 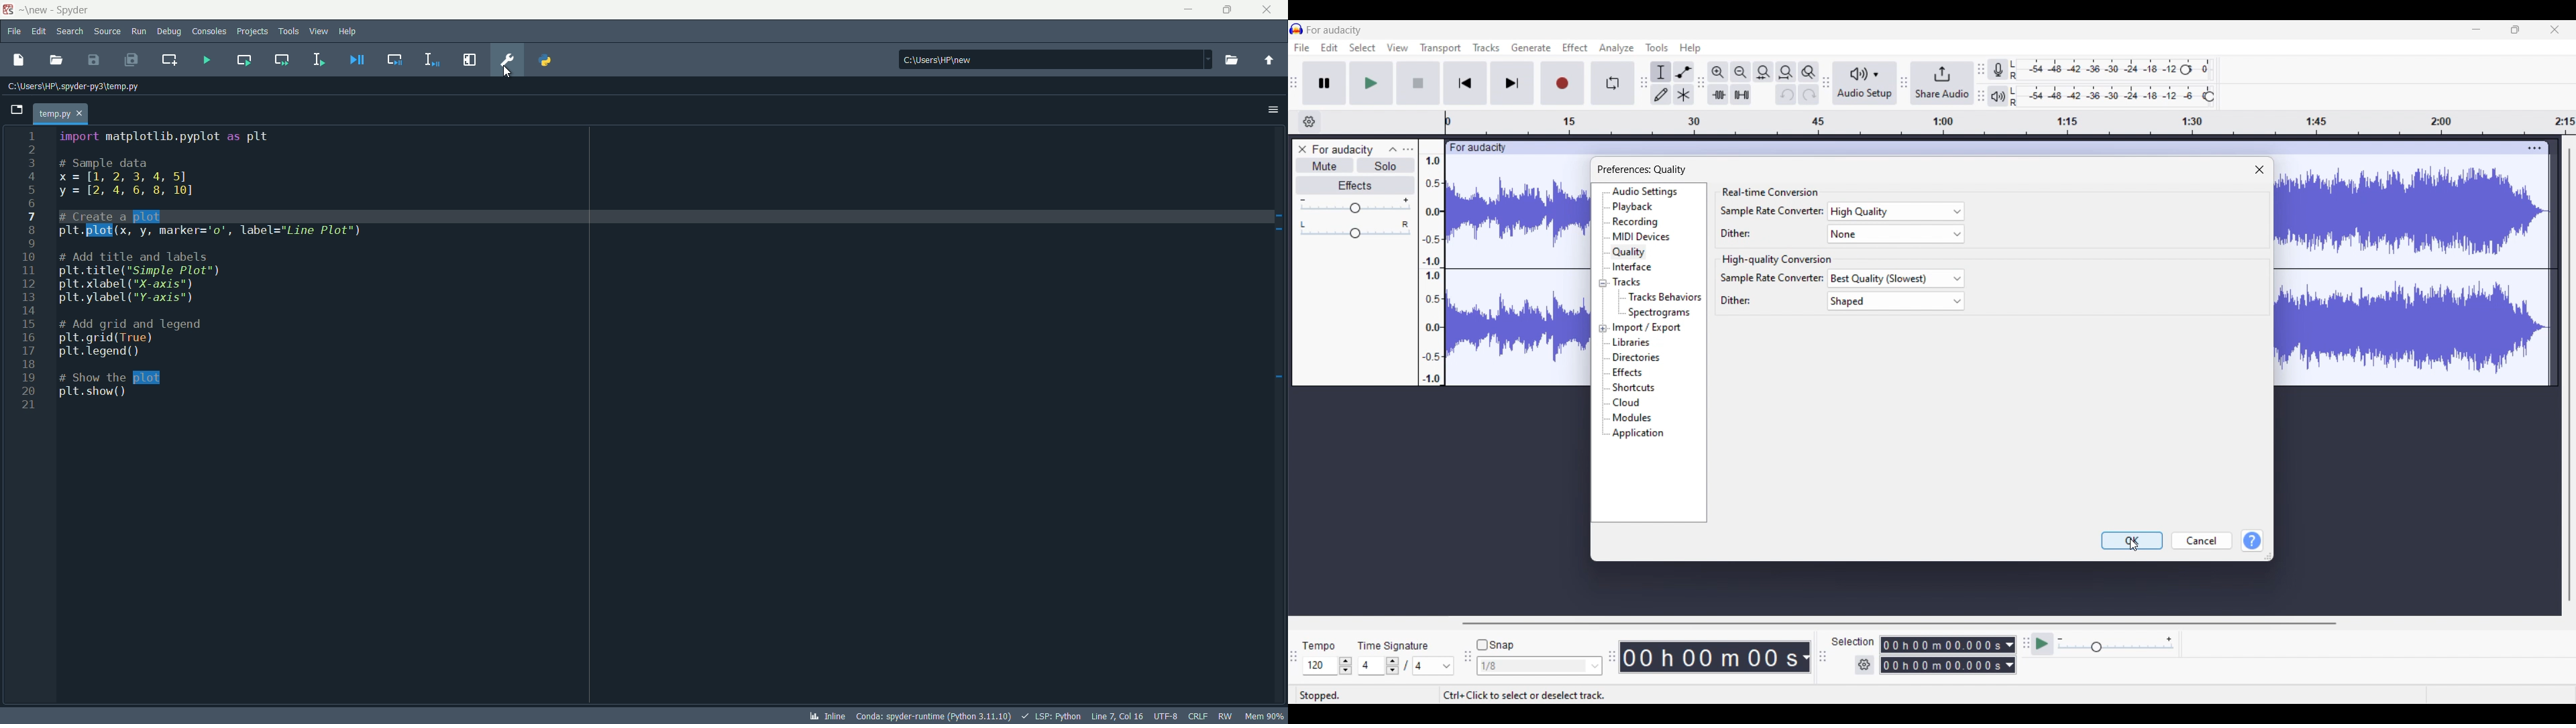 I want to click on Effects, so click(x=1627, y=372).